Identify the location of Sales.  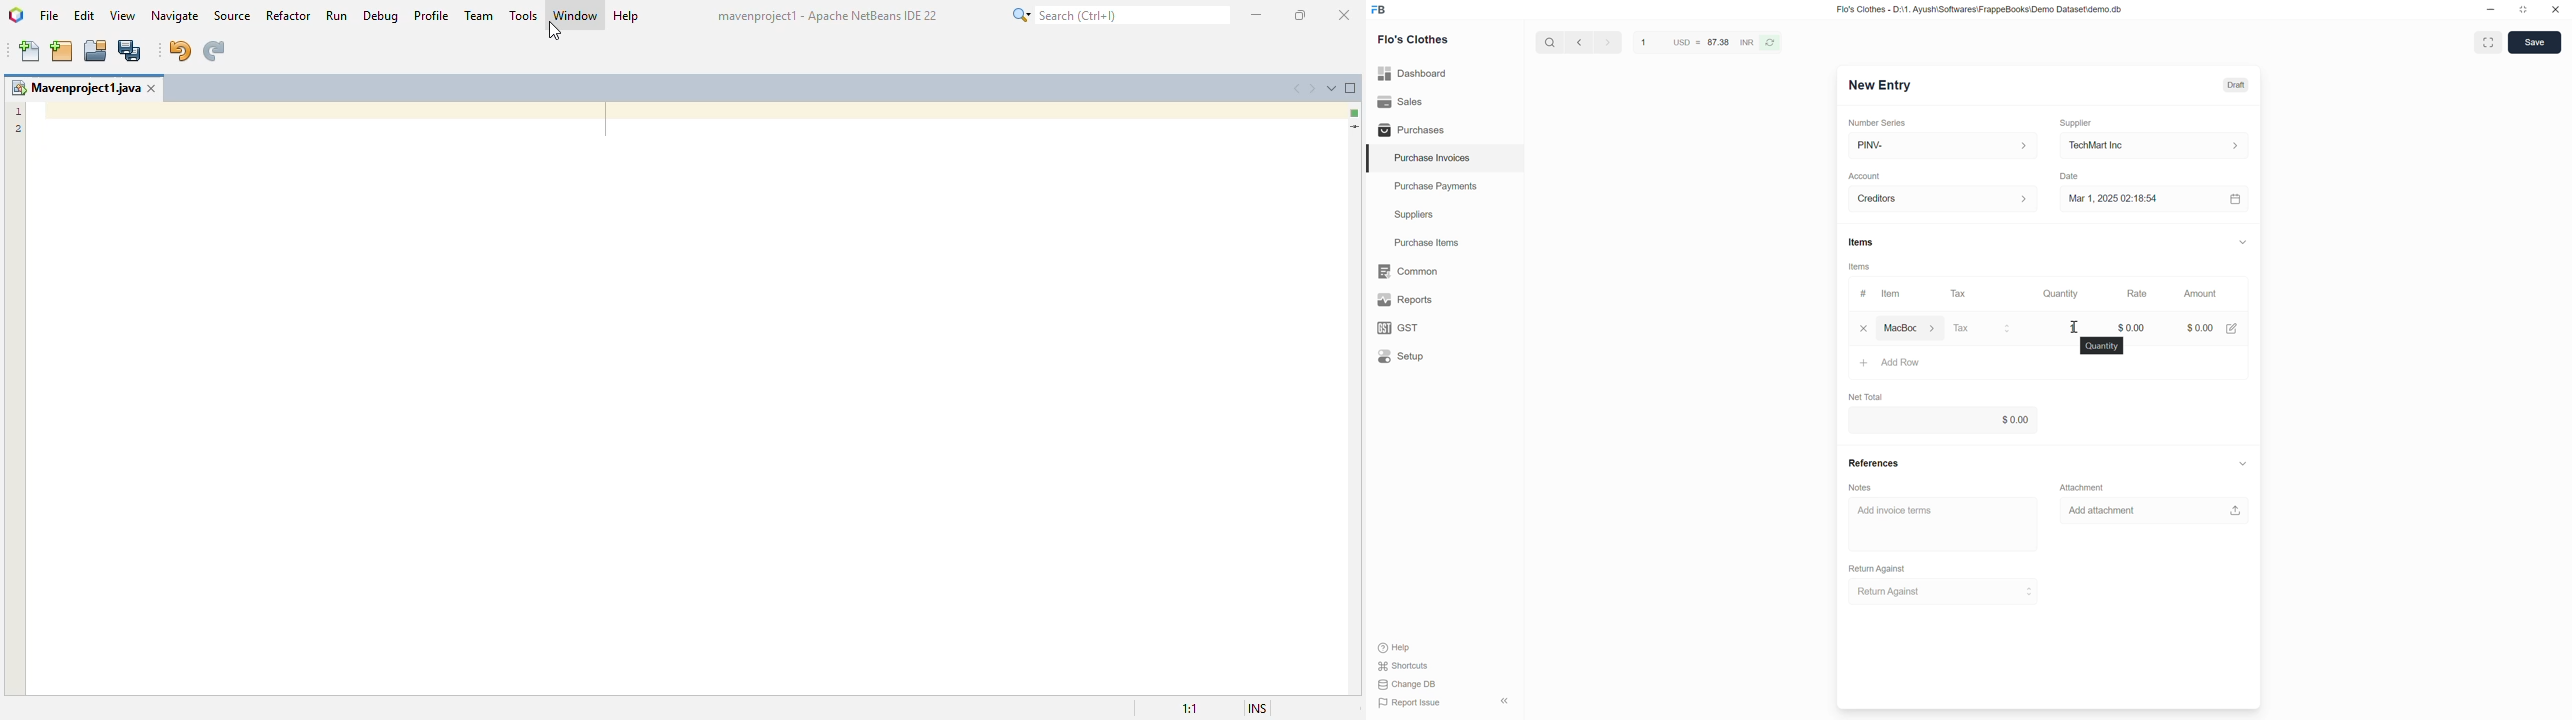
(1444, 102).